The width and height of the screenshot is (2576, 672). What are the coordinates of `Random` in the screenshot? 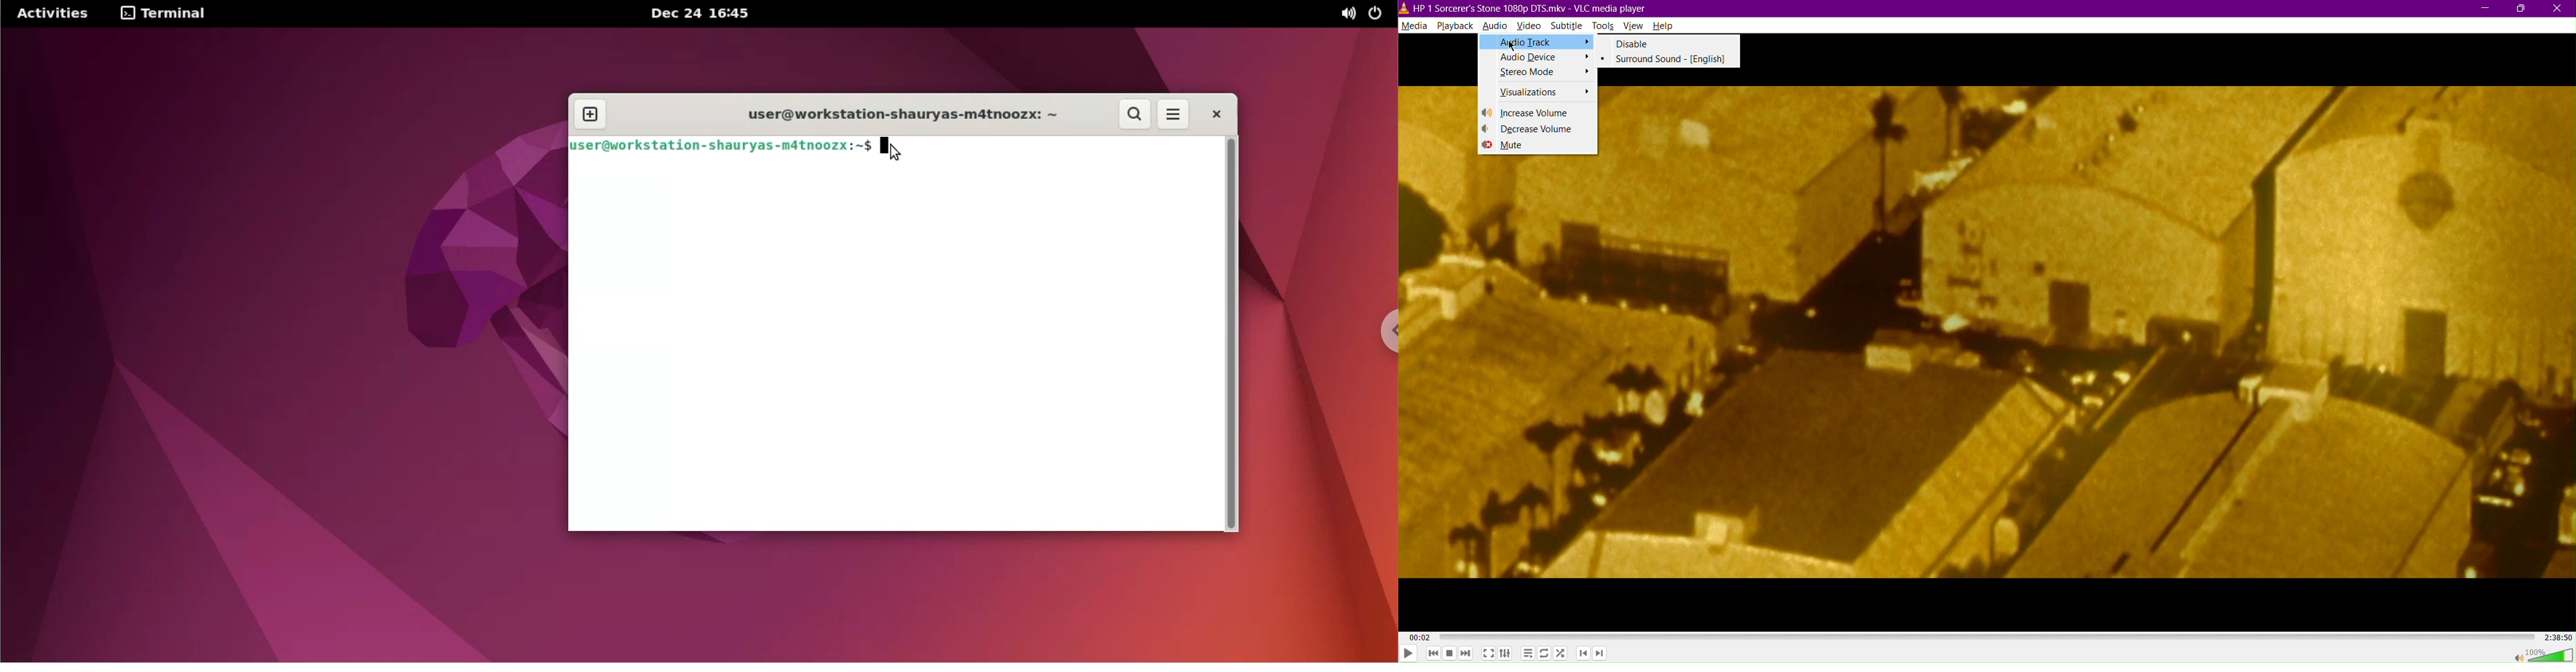 It's located at (1561, 654).